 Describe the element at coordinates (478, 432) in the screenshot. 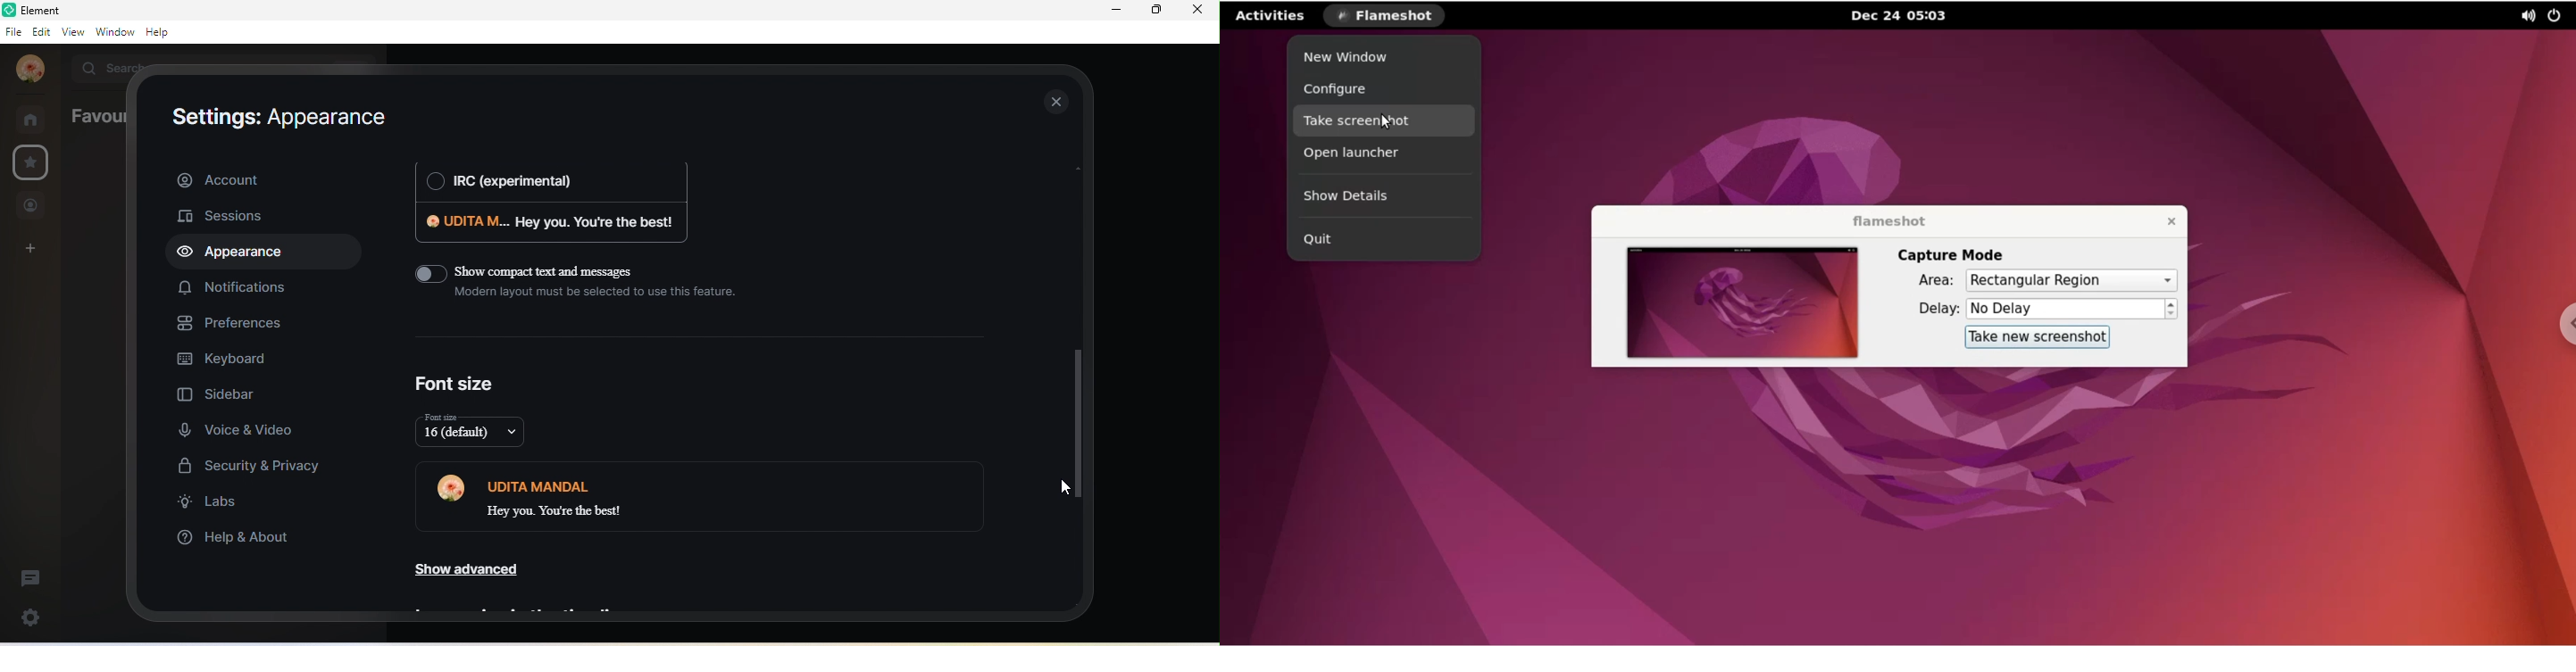

I see `16 ` at that location.